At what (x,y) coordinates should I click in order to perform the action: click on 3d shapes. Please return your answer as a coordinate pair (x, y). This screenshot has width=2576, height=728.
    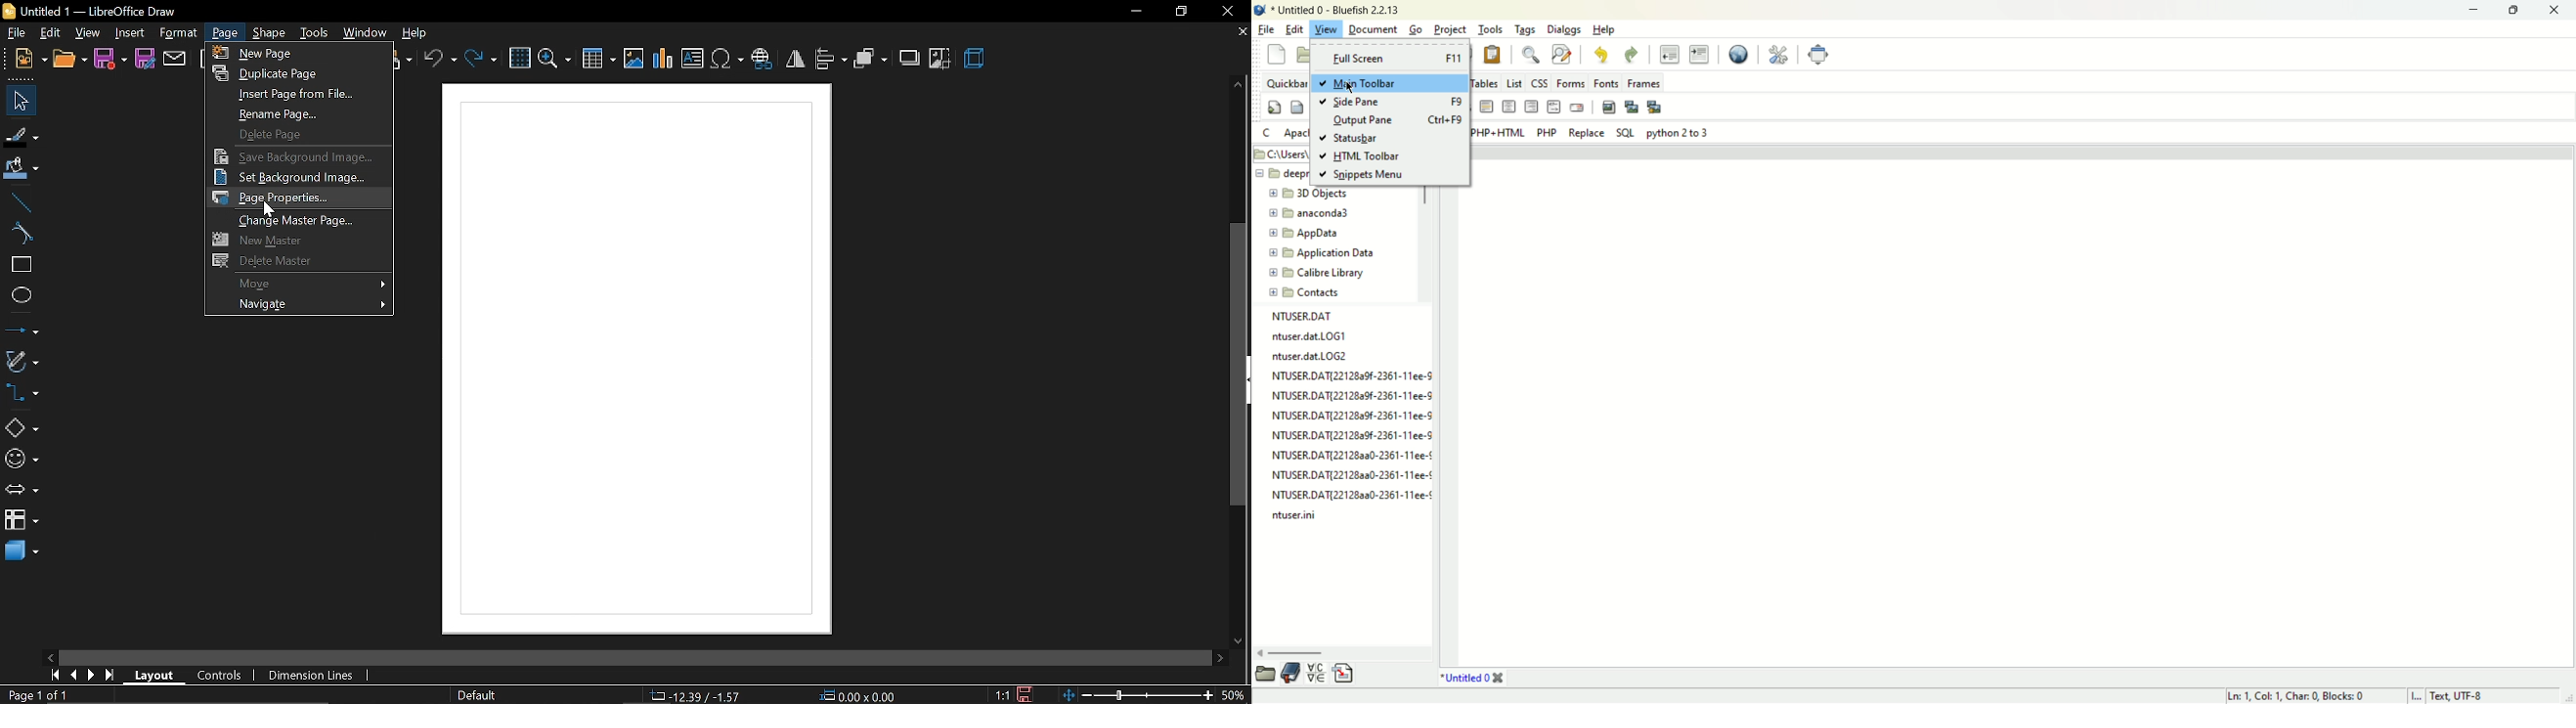
    Looking at the image, I should click on (22, 553).